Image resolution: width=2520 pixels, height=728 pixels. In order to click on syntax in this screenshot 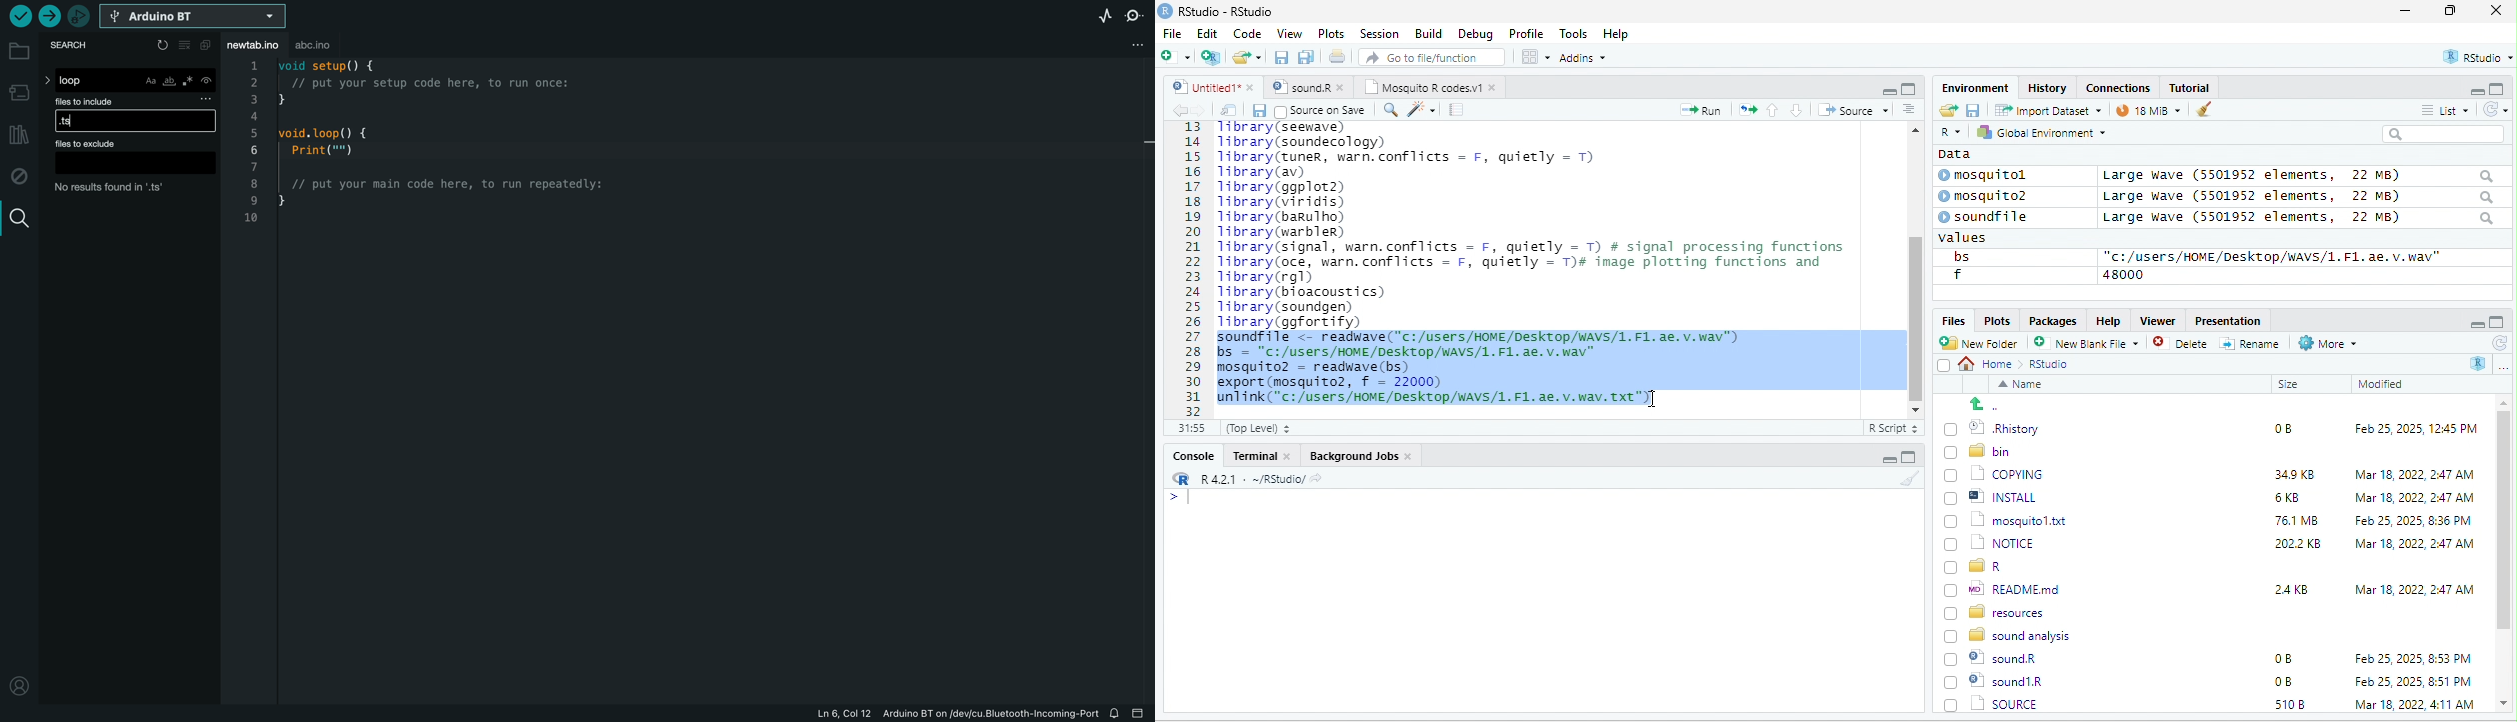, I will do `click(1175, 500)`.